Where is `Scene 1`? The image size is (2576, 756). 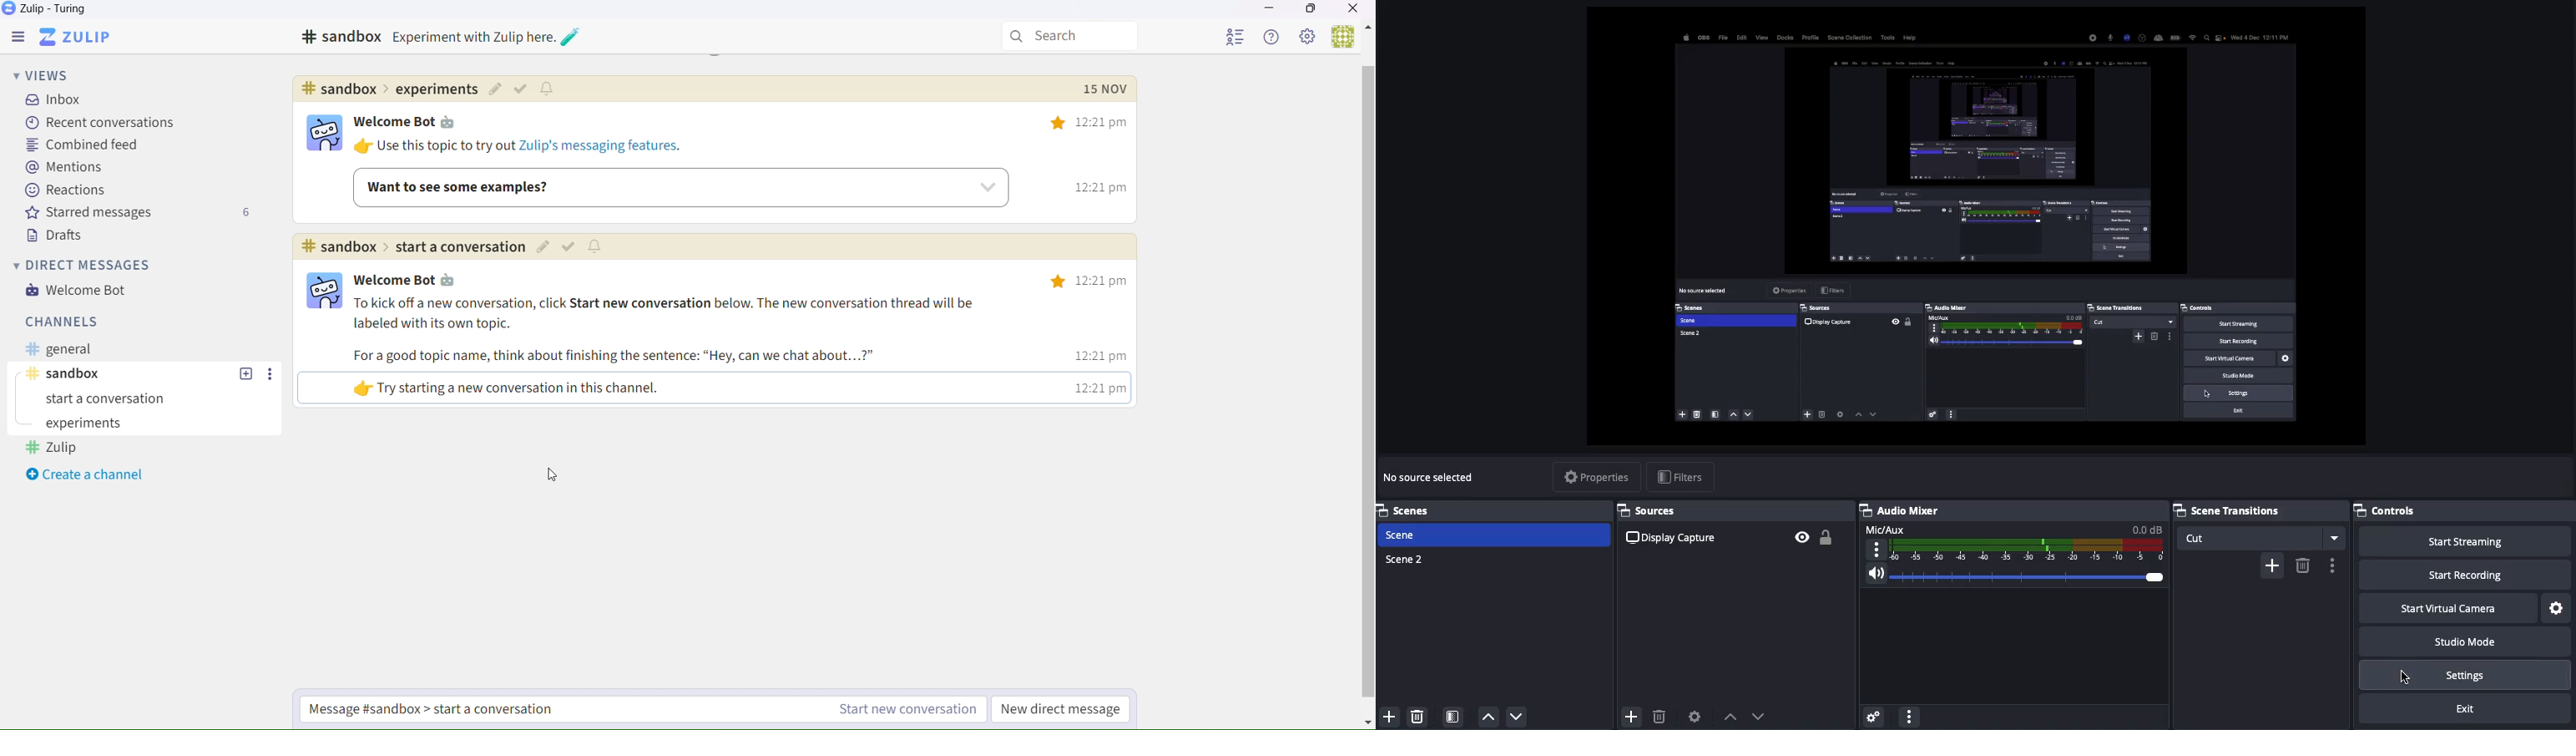
Scene 1 is located at coordinates (1412, 535).